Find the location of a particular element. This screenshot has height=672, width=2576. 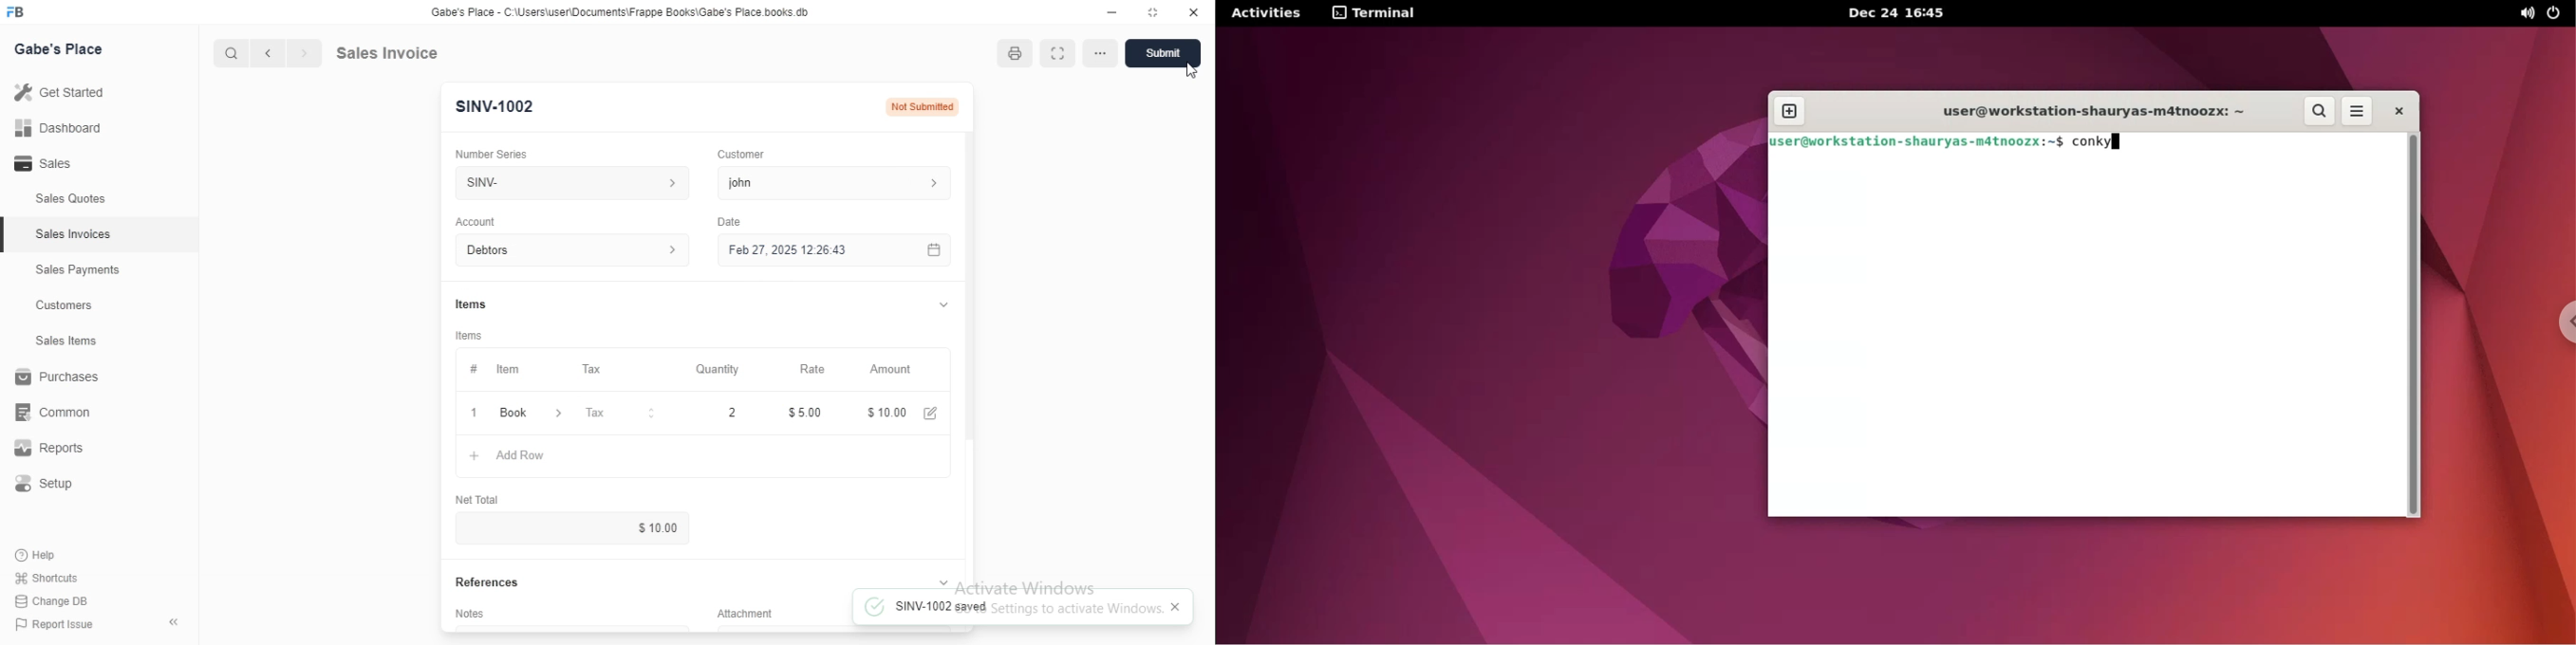

previous is located at coordinates (270, 51).